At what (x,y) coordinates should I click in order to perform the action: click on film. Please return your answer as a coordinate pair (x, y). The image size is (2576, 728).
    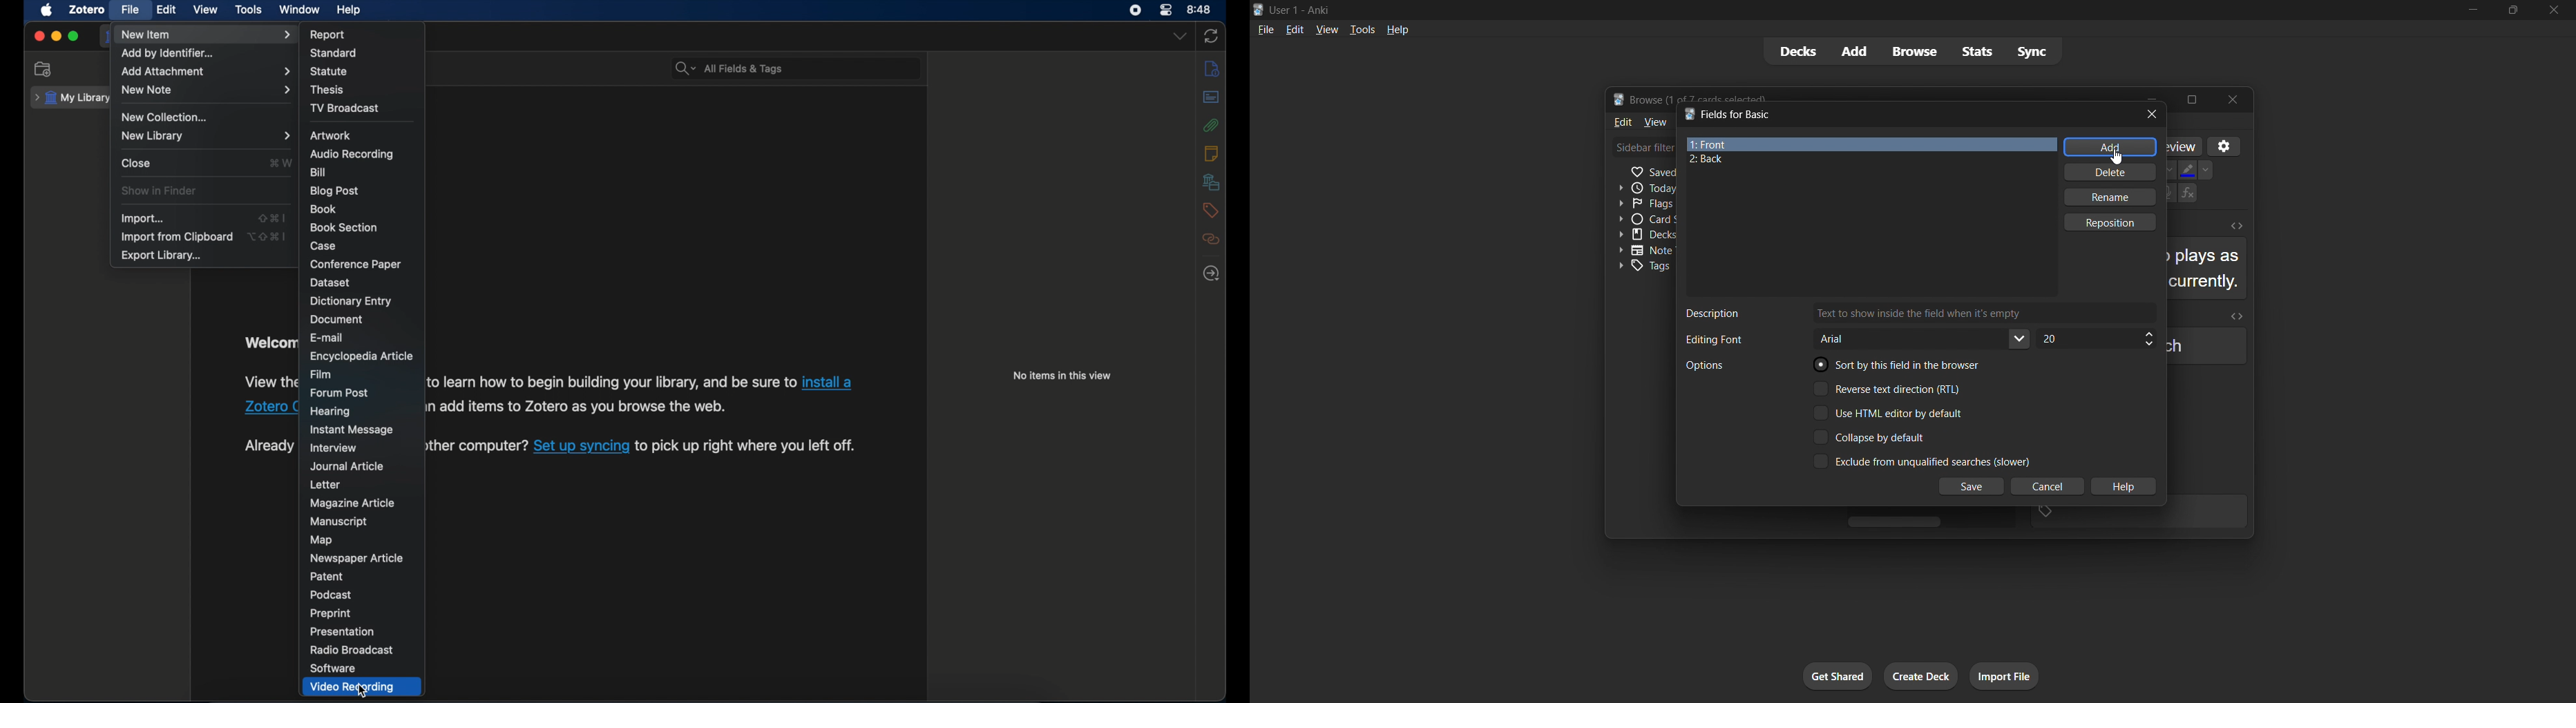
    Looking at the image, I should click on (320, 375).